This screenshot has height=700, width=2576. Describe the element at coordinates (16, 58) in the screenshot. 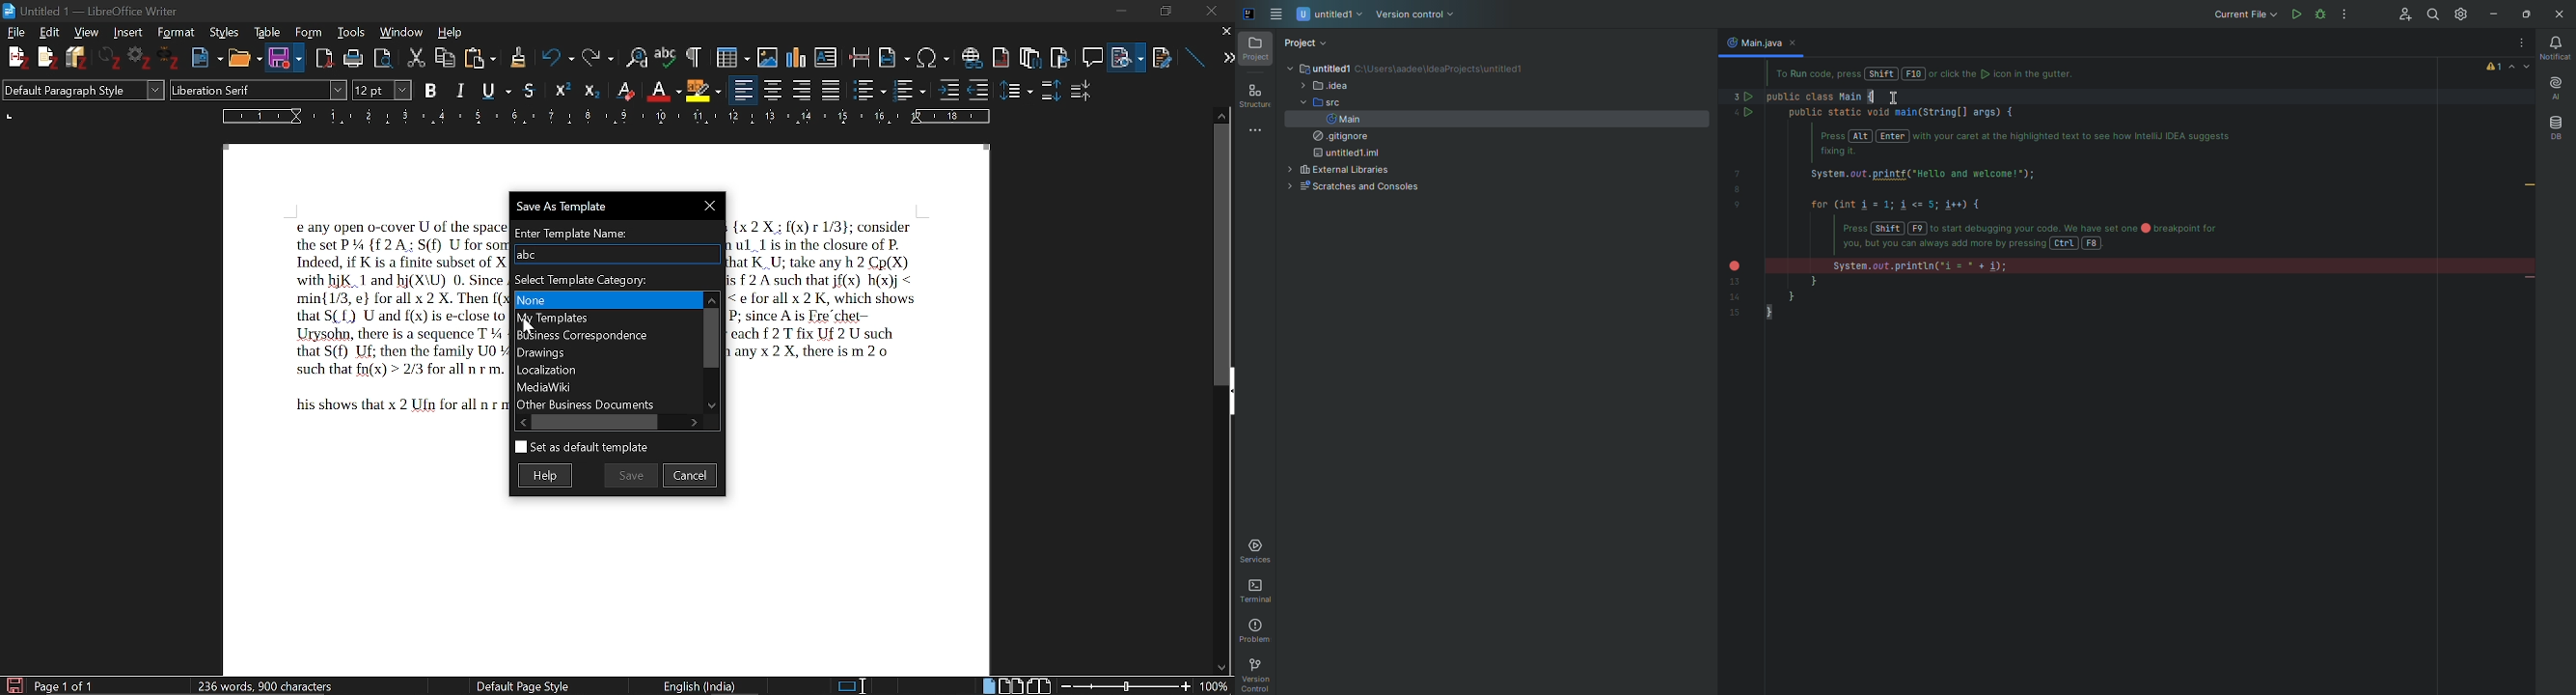

I see `New File` at that location.